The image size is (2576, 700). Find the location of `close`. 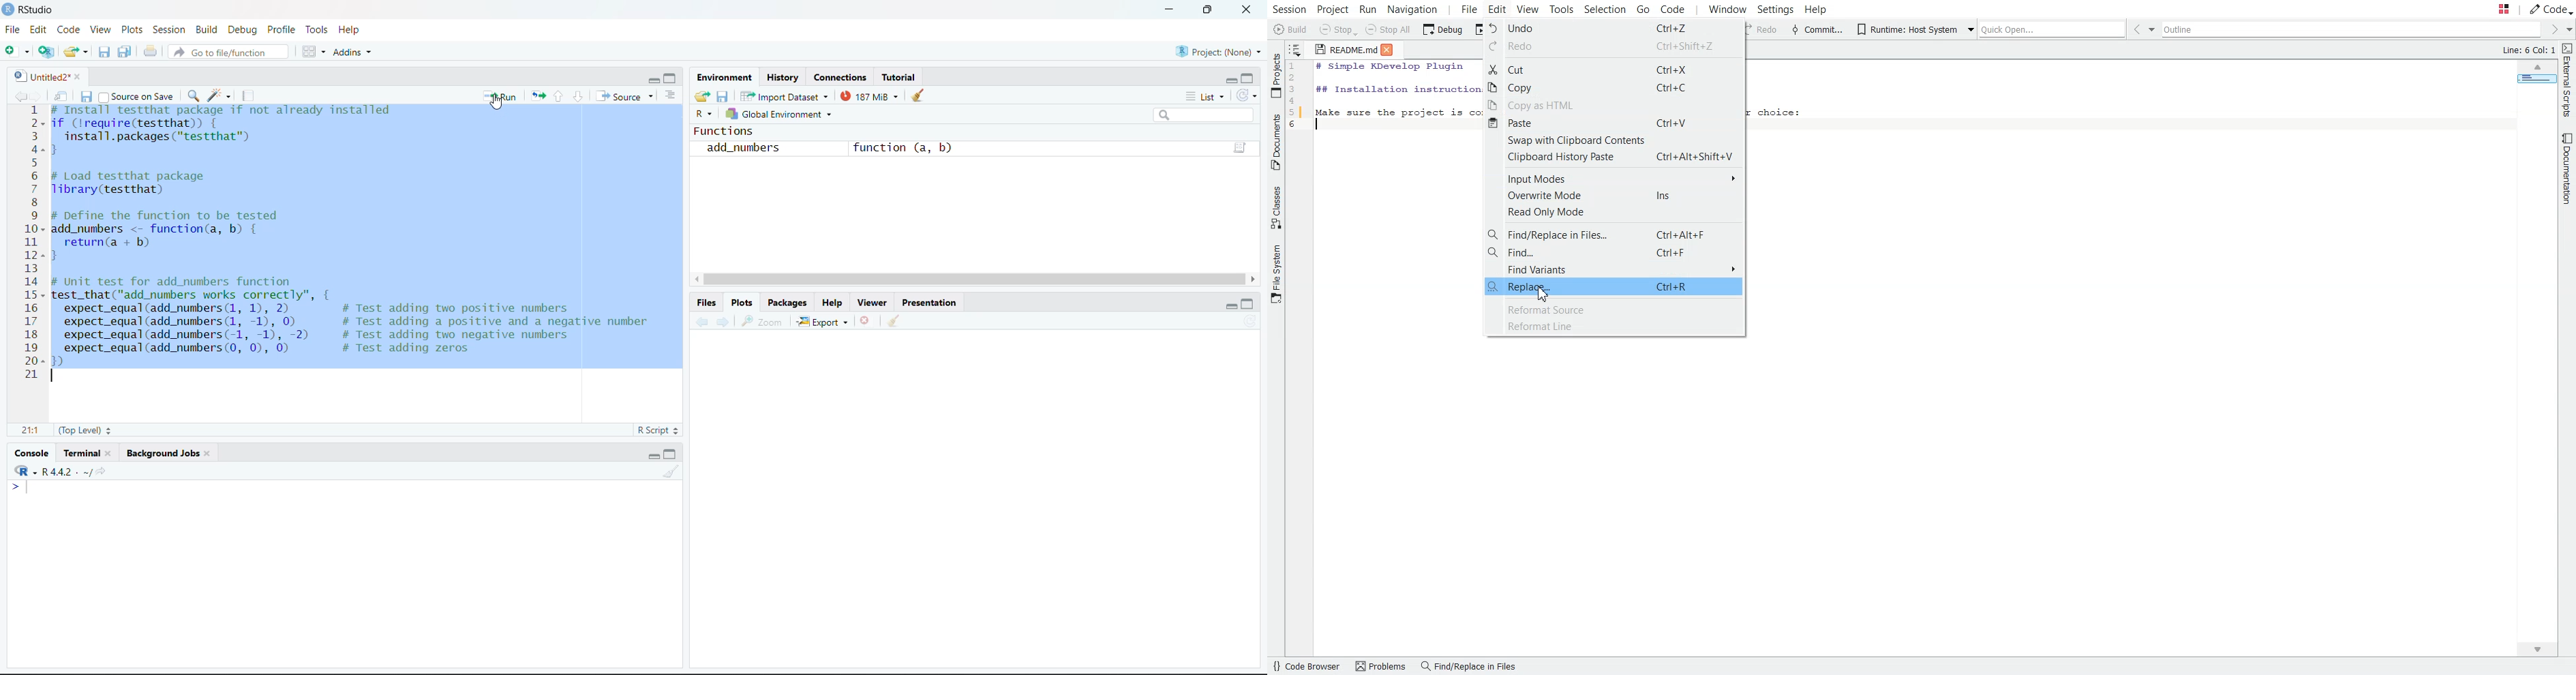

close is located at coordinates (1249, 10).